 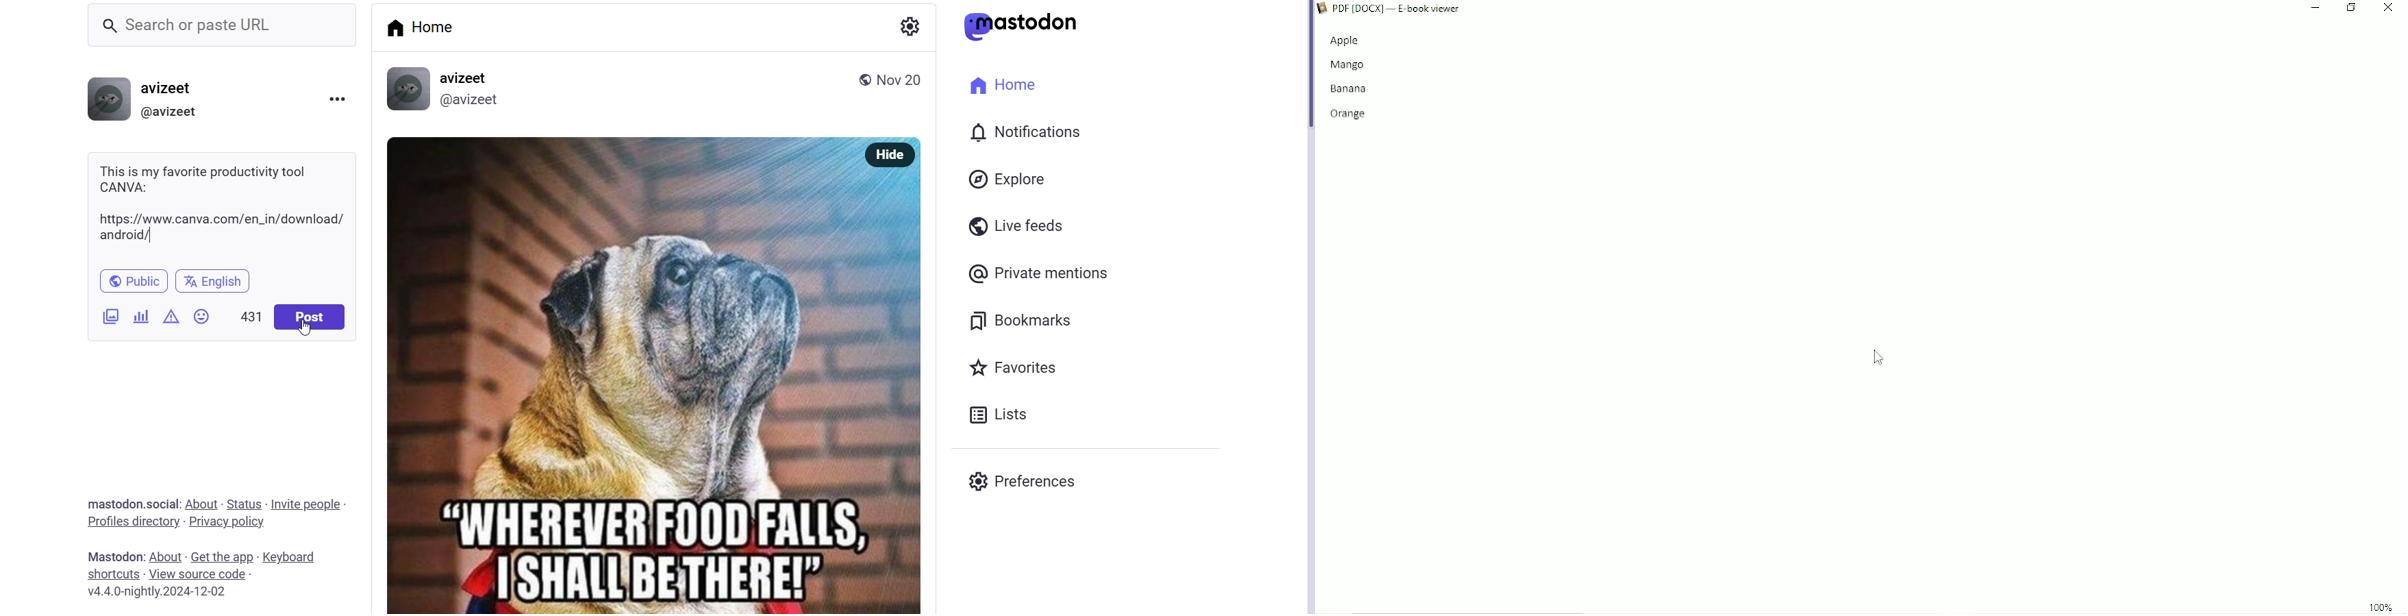 I want to click on shortcuts, so click(x=106, y=574).